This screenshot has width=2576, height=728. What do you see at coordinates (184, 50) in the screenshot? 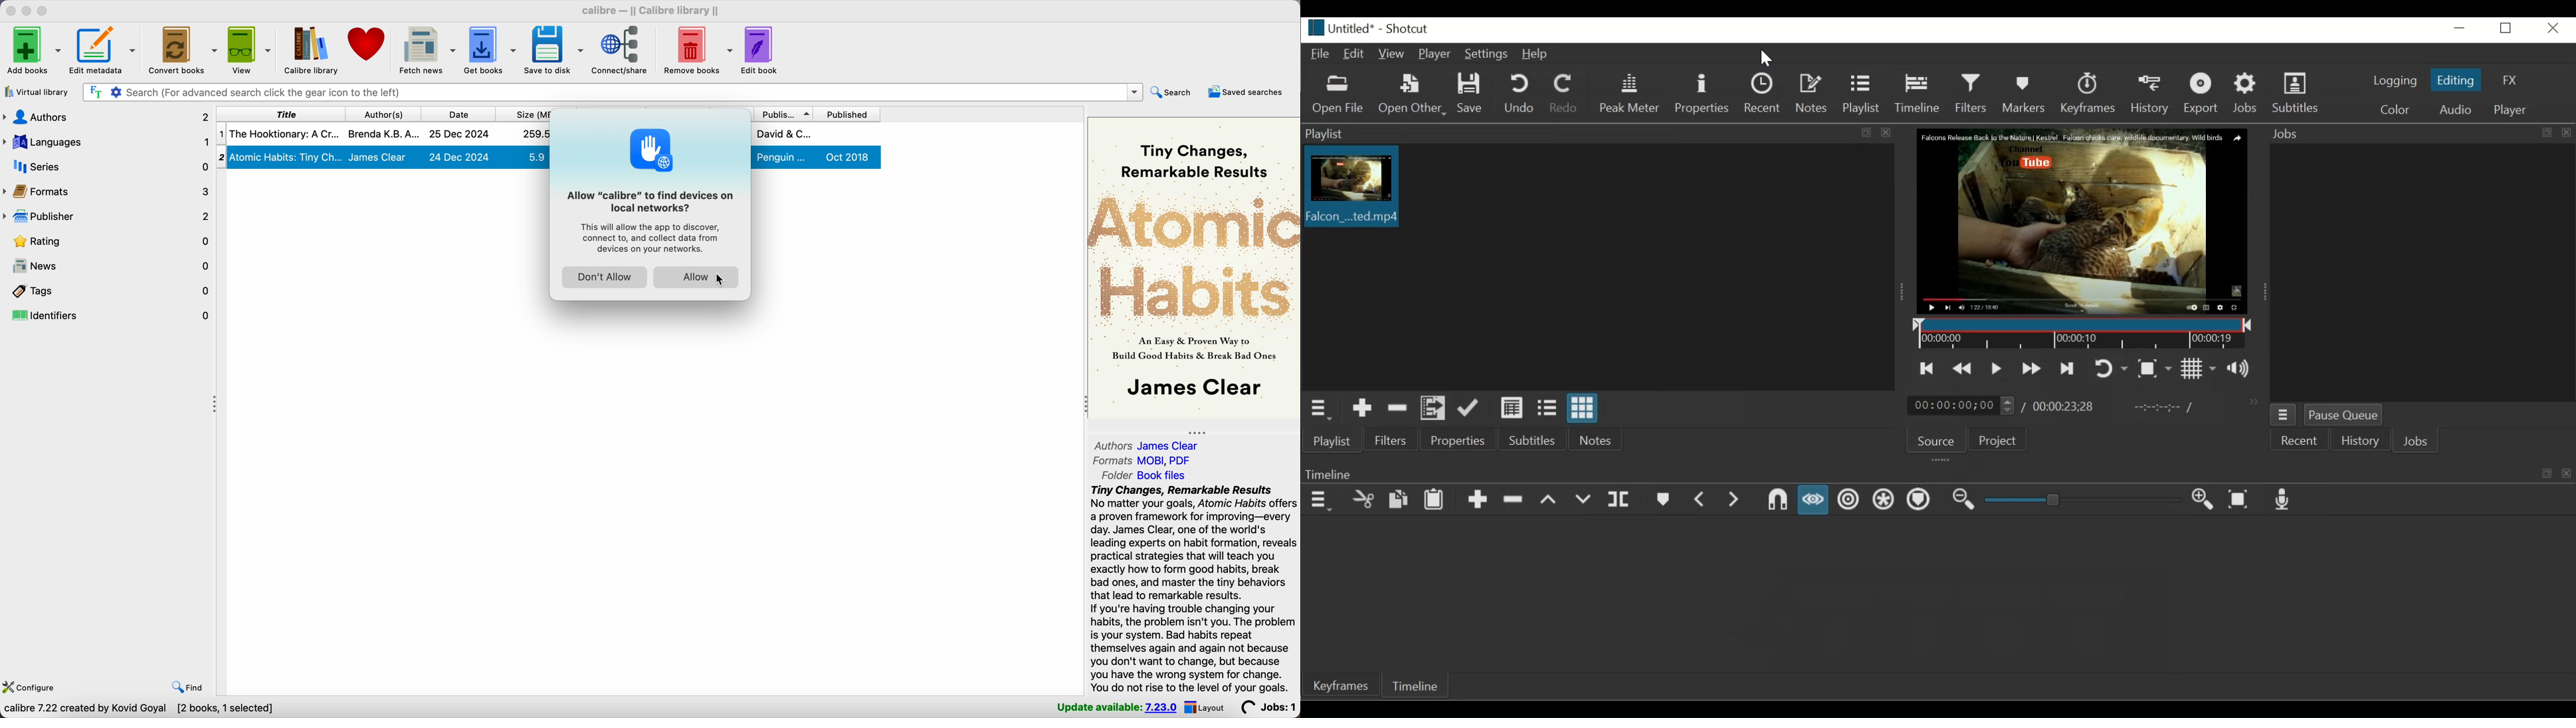
I see `convert books` at bounding box center [184, 50].